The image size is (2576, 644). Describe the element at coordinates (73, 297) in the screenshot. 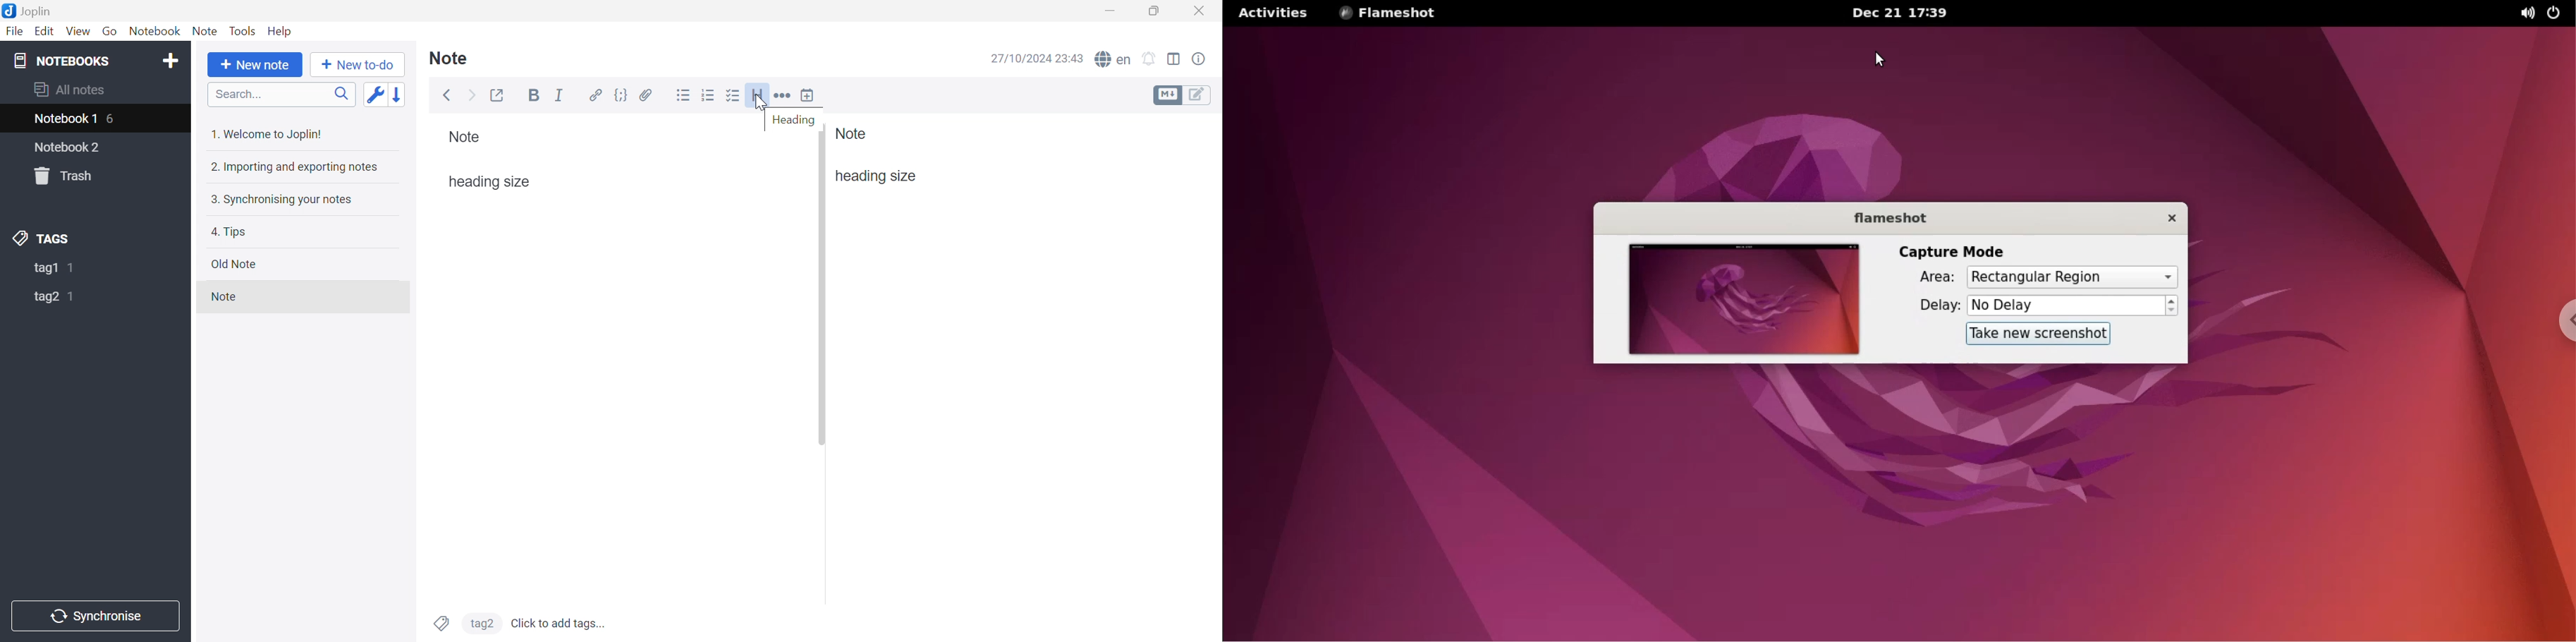

I see `1` at that location.